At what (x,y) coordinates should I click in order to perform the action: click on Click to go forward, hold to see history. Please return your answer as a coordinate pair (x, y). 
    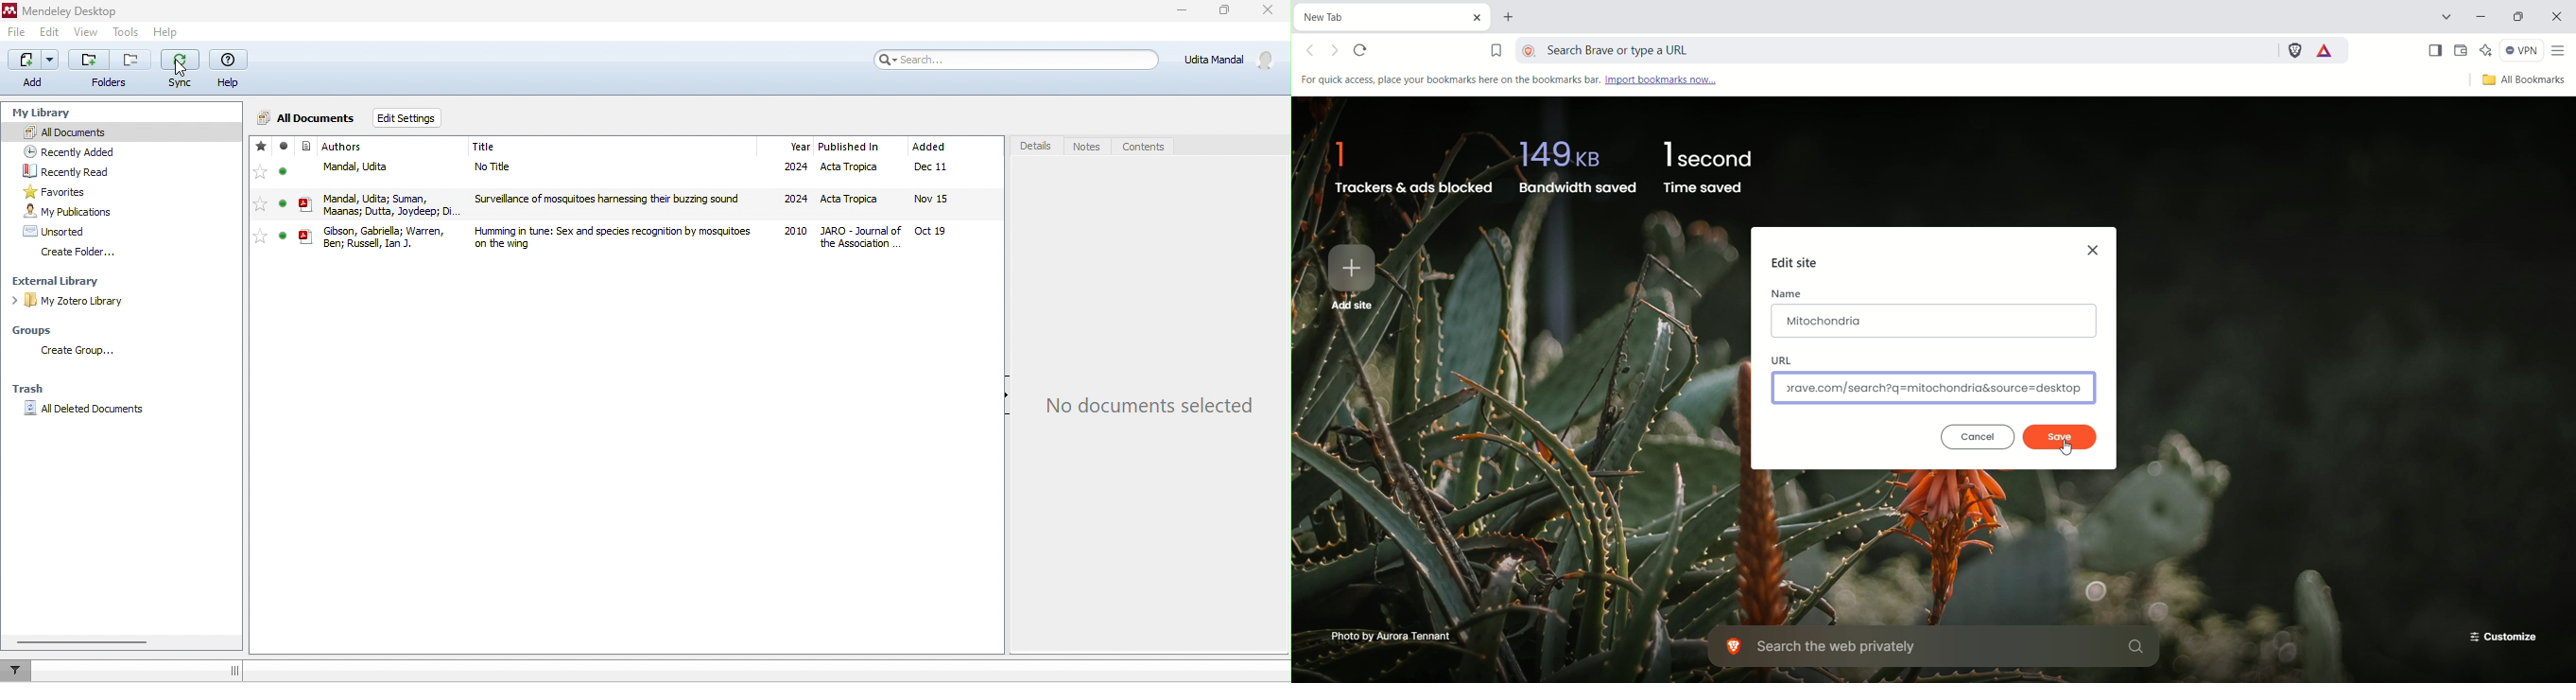
    Looking at the image, I should click on (1337, 53).